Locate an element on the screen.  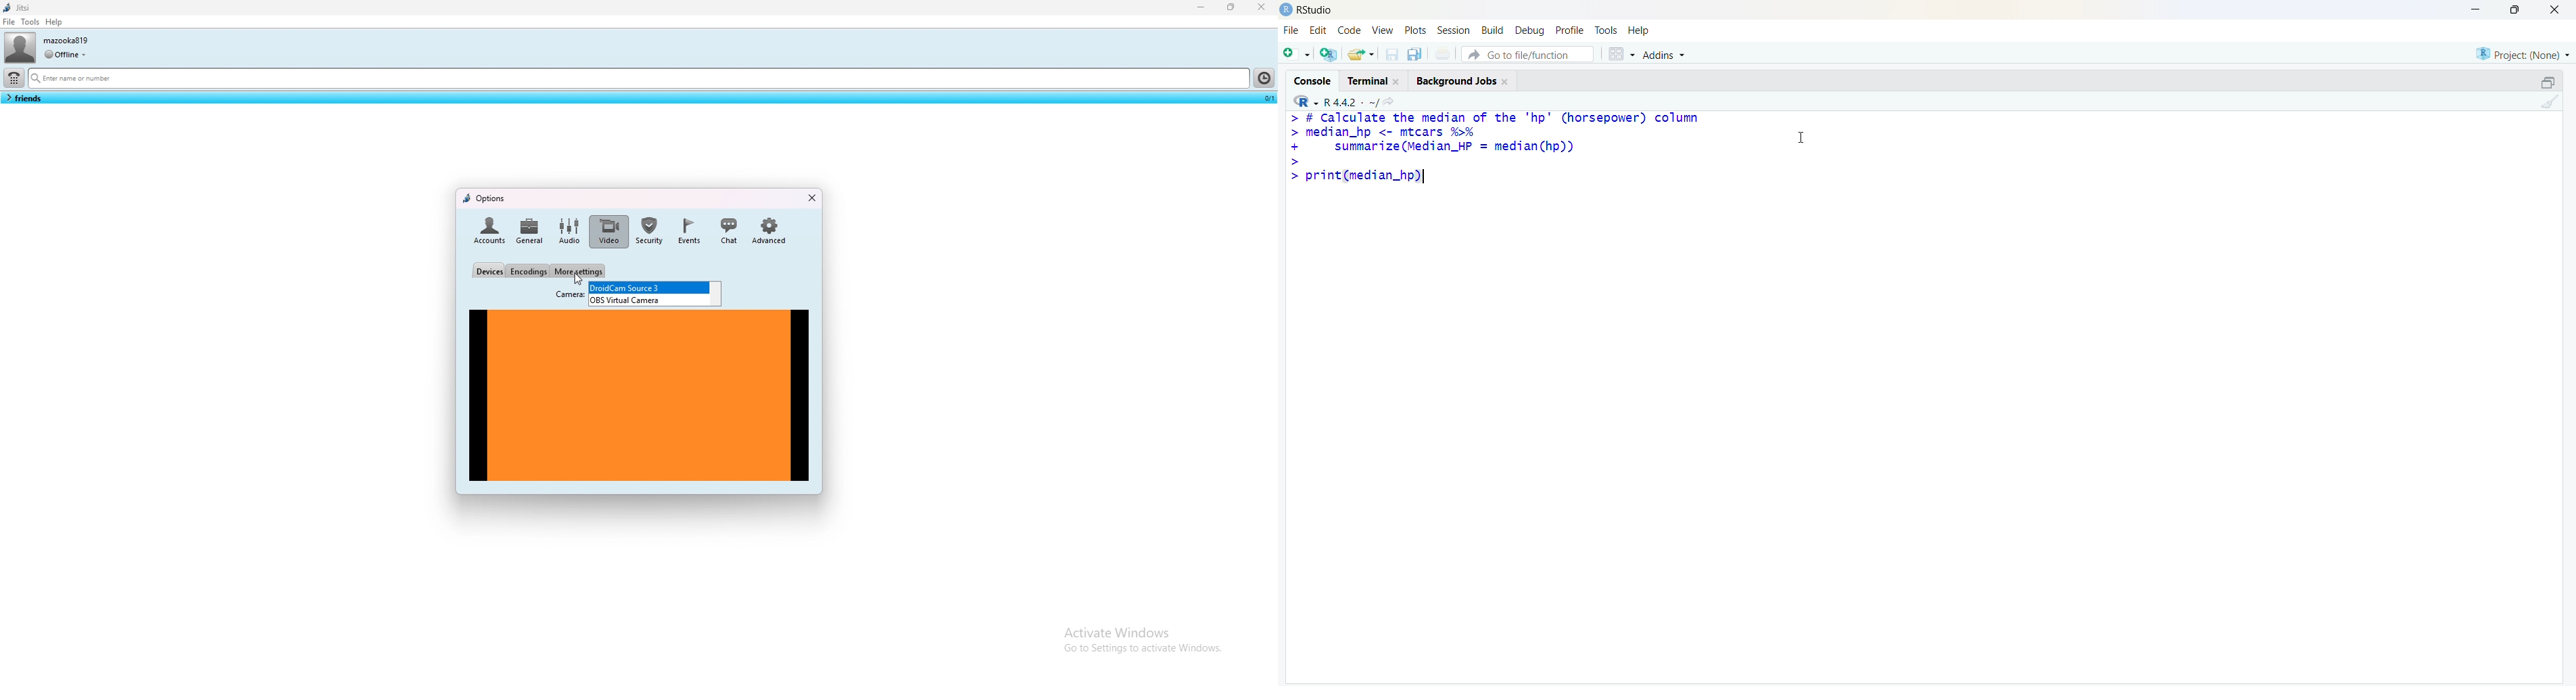
Background jobs is located at coordinates (1455, 81).